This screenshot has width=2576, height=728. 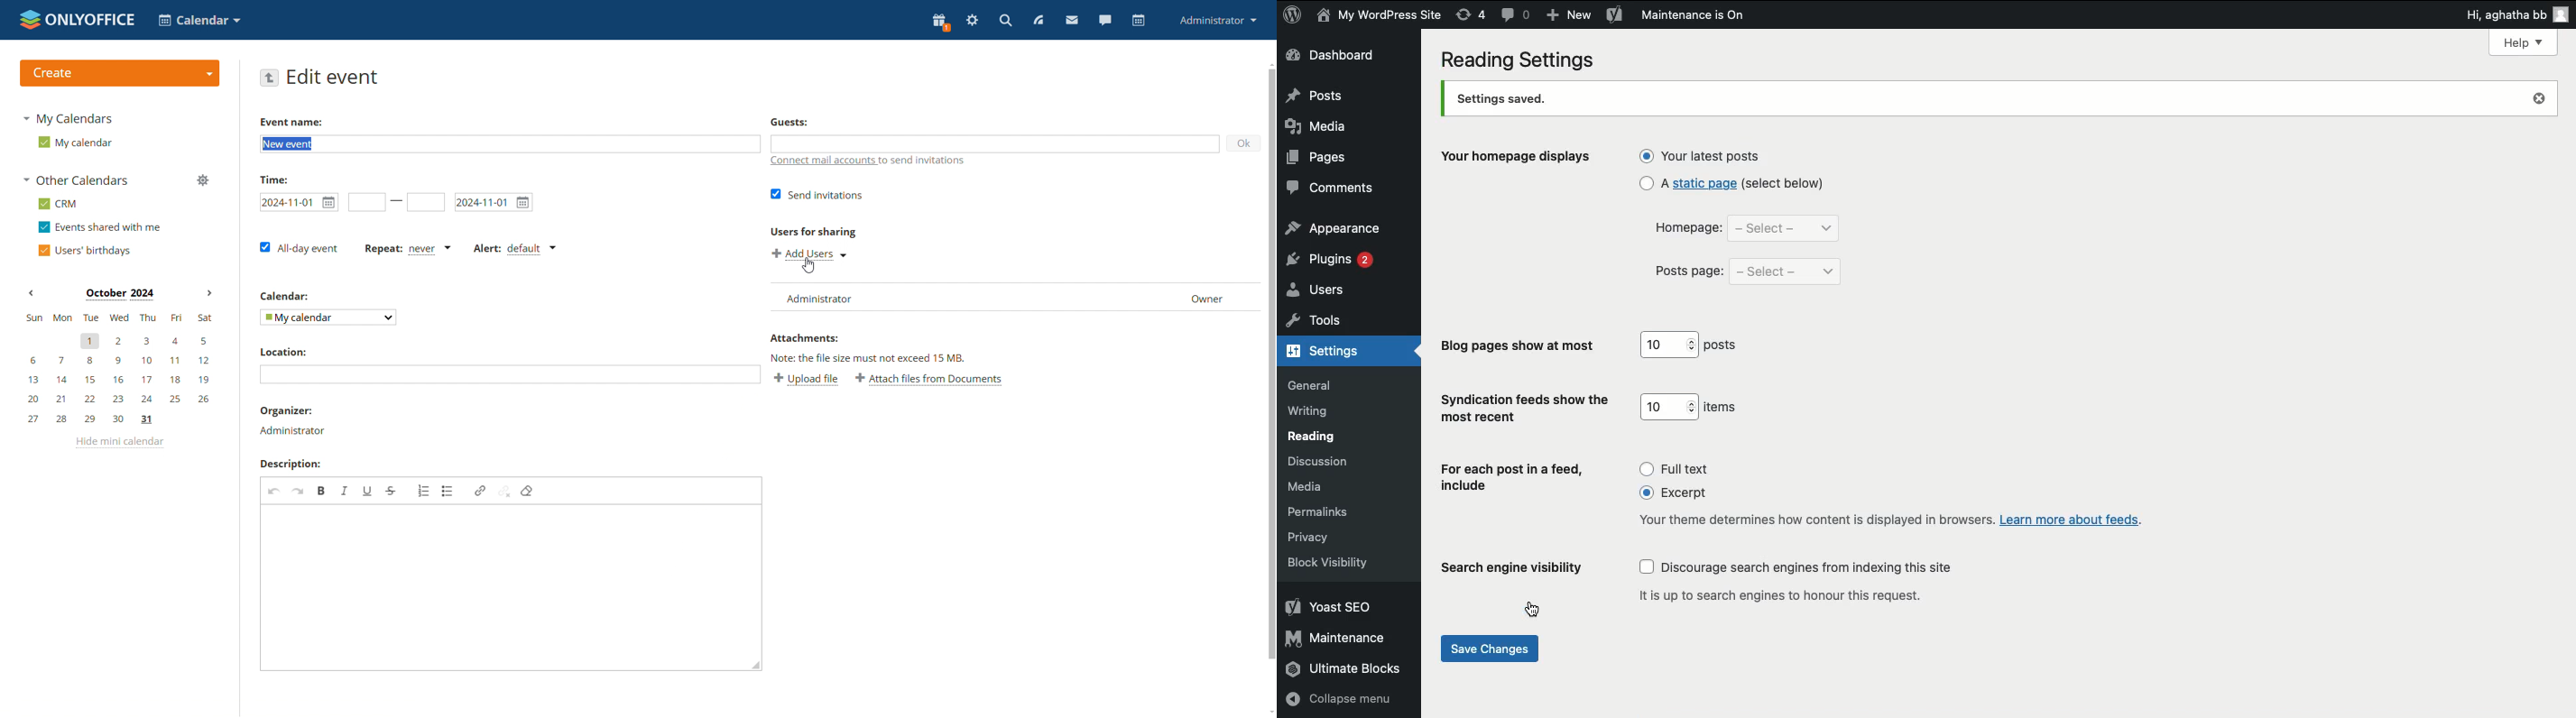 What do you see at coordinates (1320, 126) in the screenshot?
I see `media` at bounding box center [1320, 126].